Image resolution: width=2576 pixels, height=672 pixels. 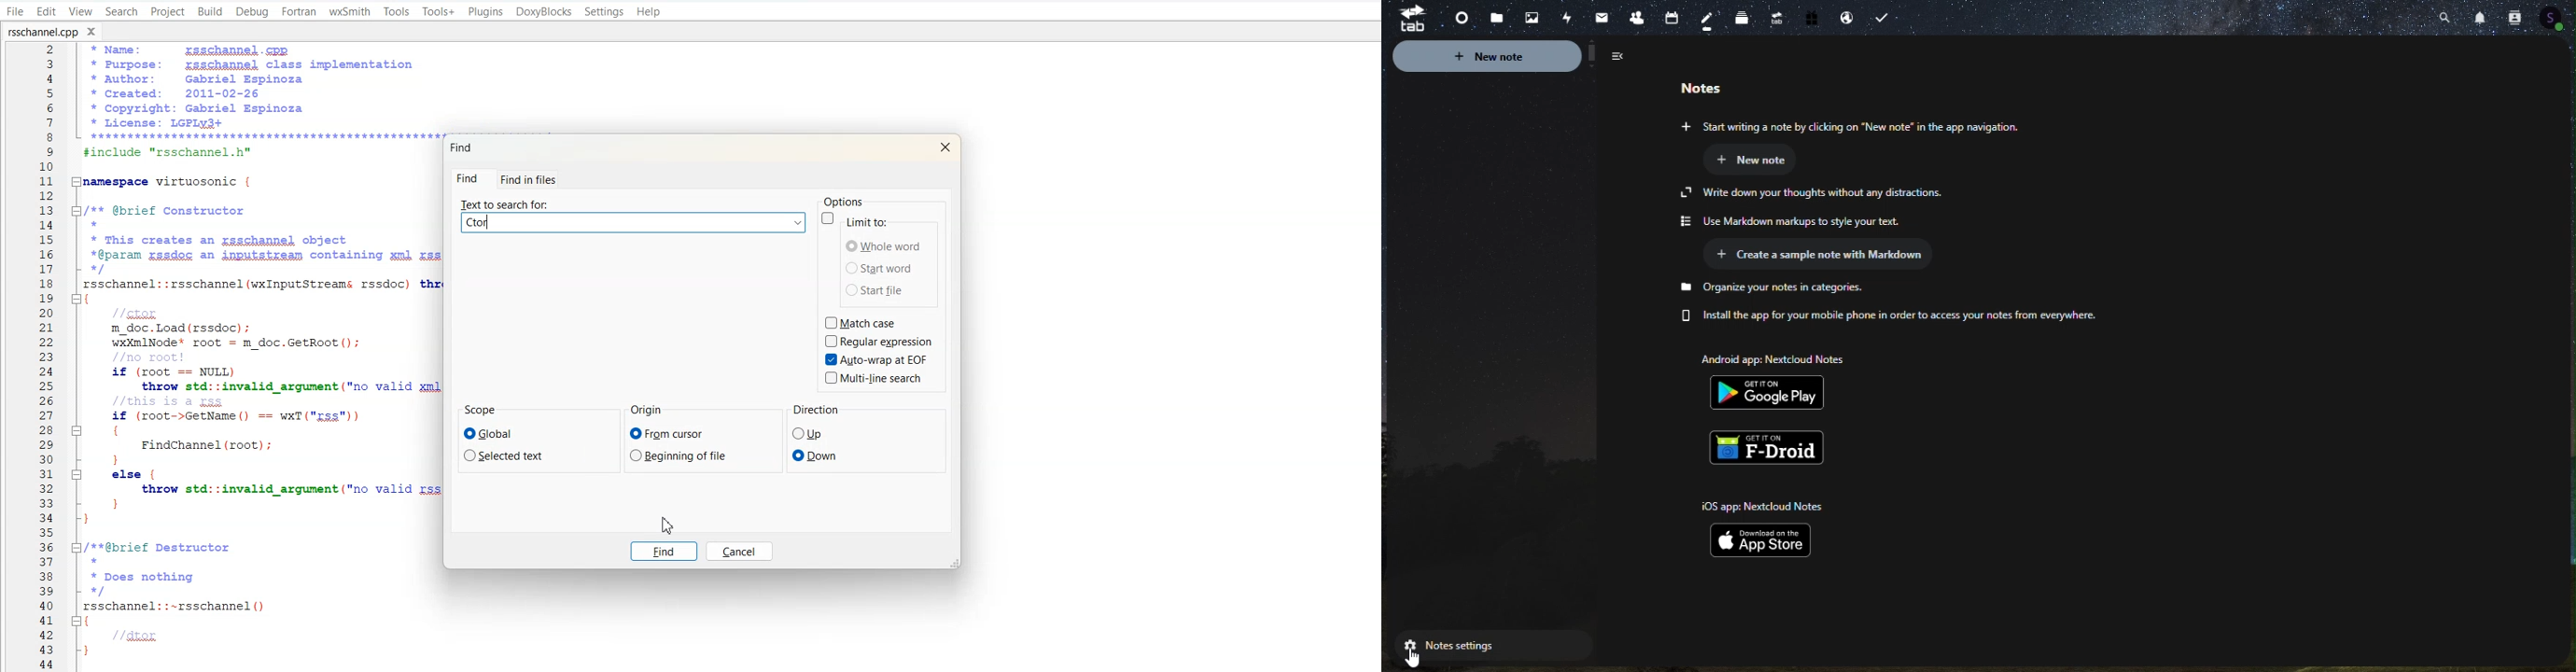 I want to click on Contacts, so click(x=2519, y=14).